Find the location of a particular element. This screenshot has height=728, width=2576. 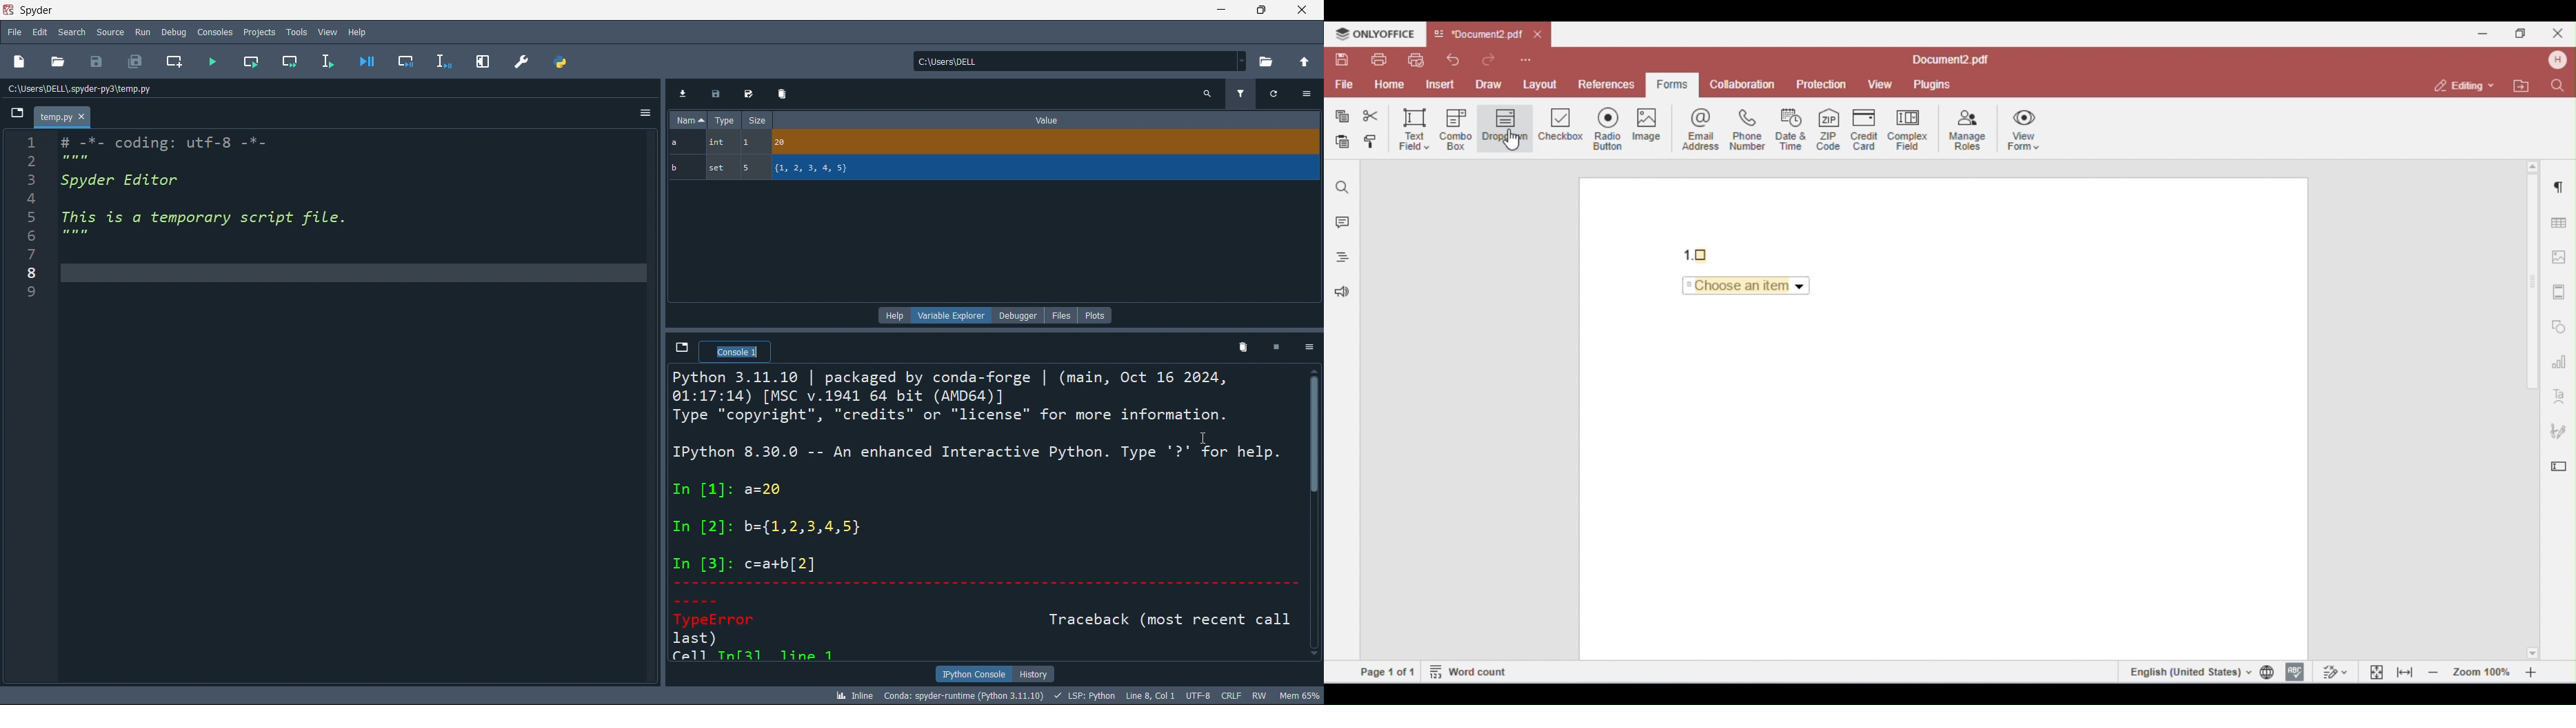

debugger is located at coordinates (1020, 315).